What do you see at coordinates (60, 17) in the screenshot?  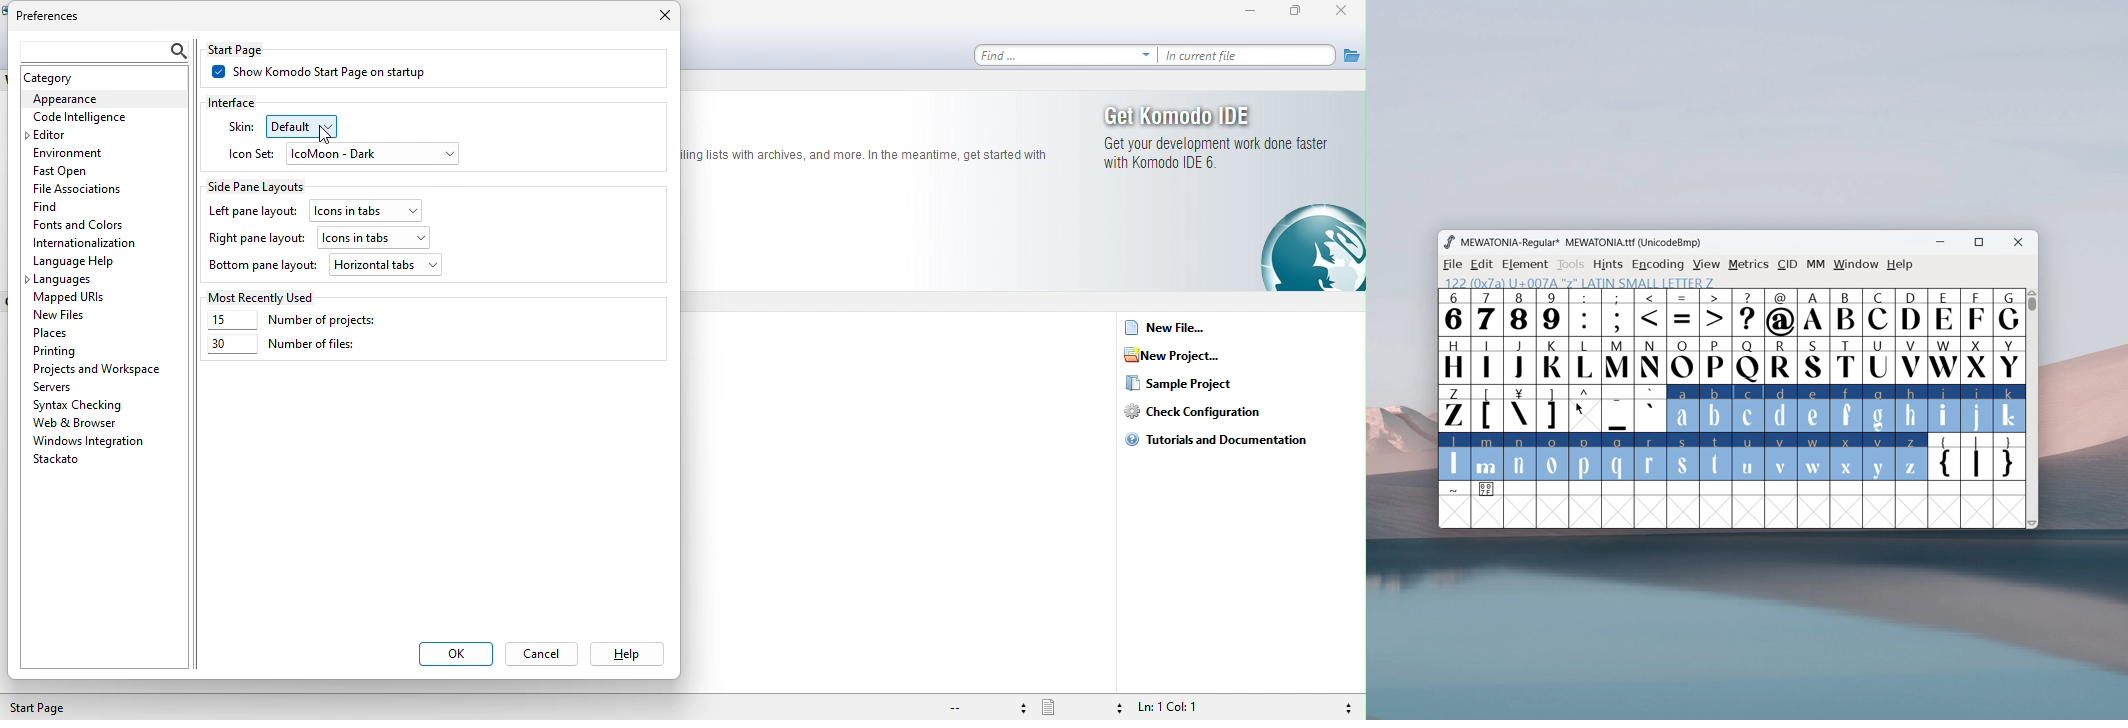 I see `preferences` at bounding box center [60, 17].